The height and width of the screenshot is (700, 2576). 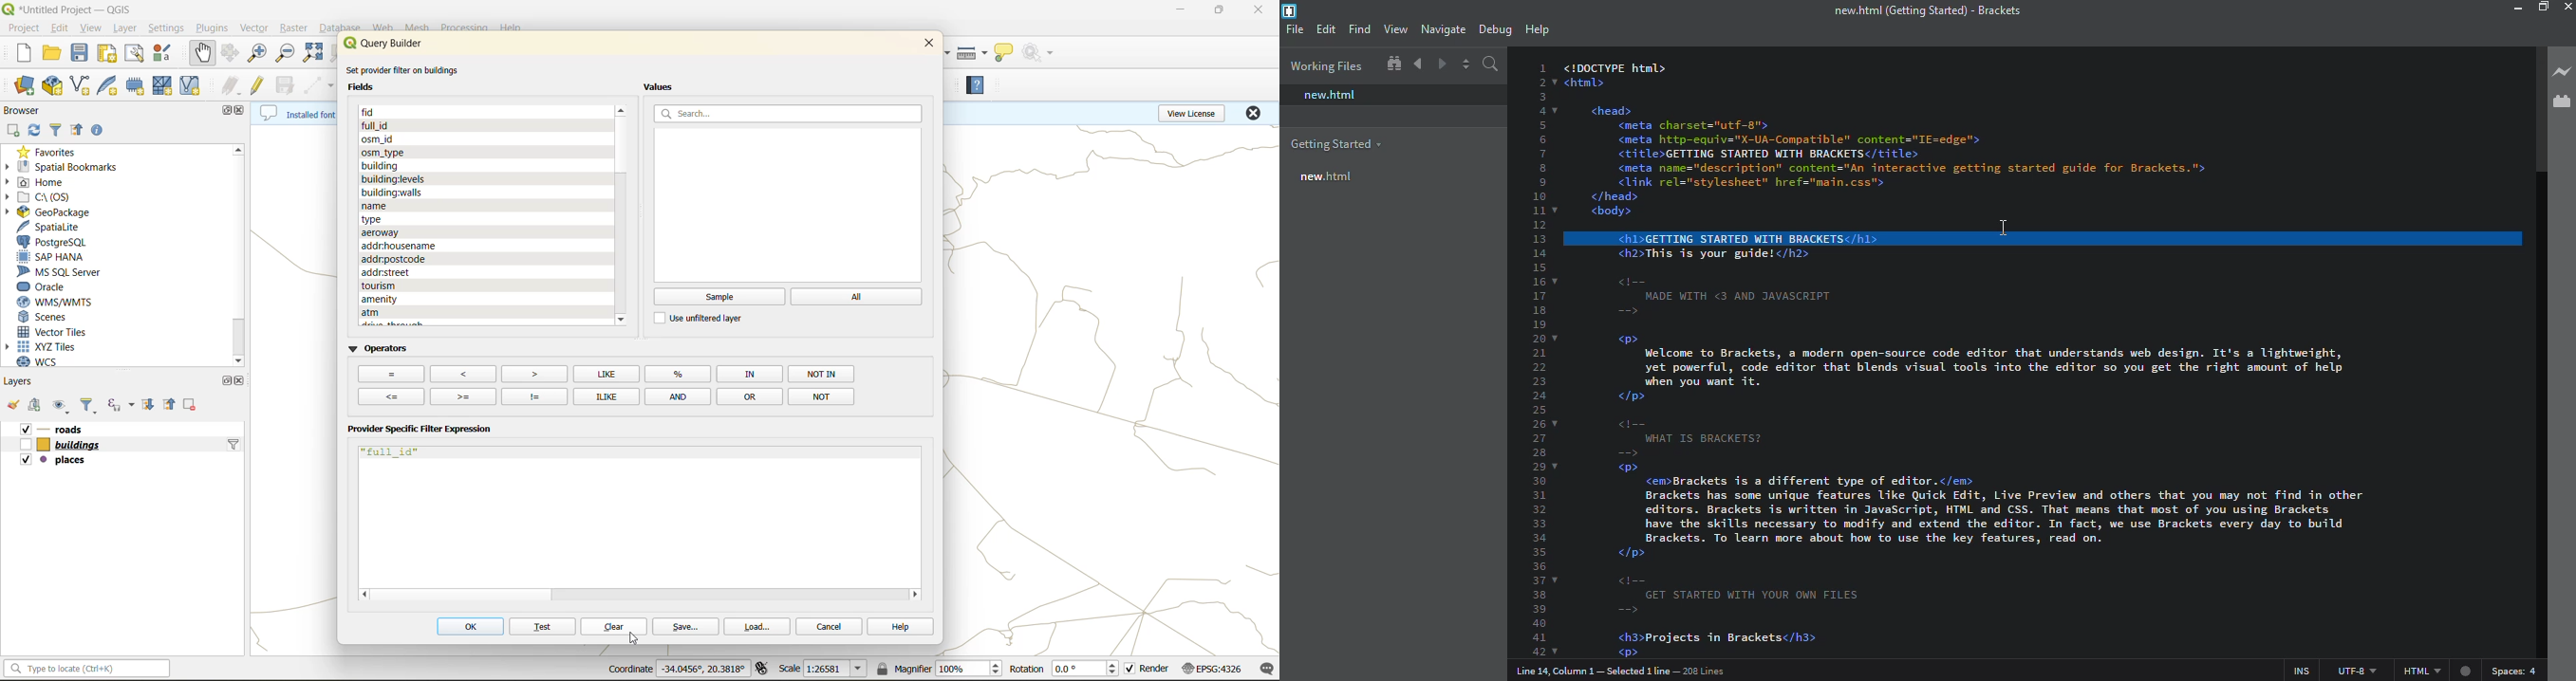 What do you see at coordinates (2515, 671) in the screenshot?
I see `spaces` at bounding box center [2515, 671].